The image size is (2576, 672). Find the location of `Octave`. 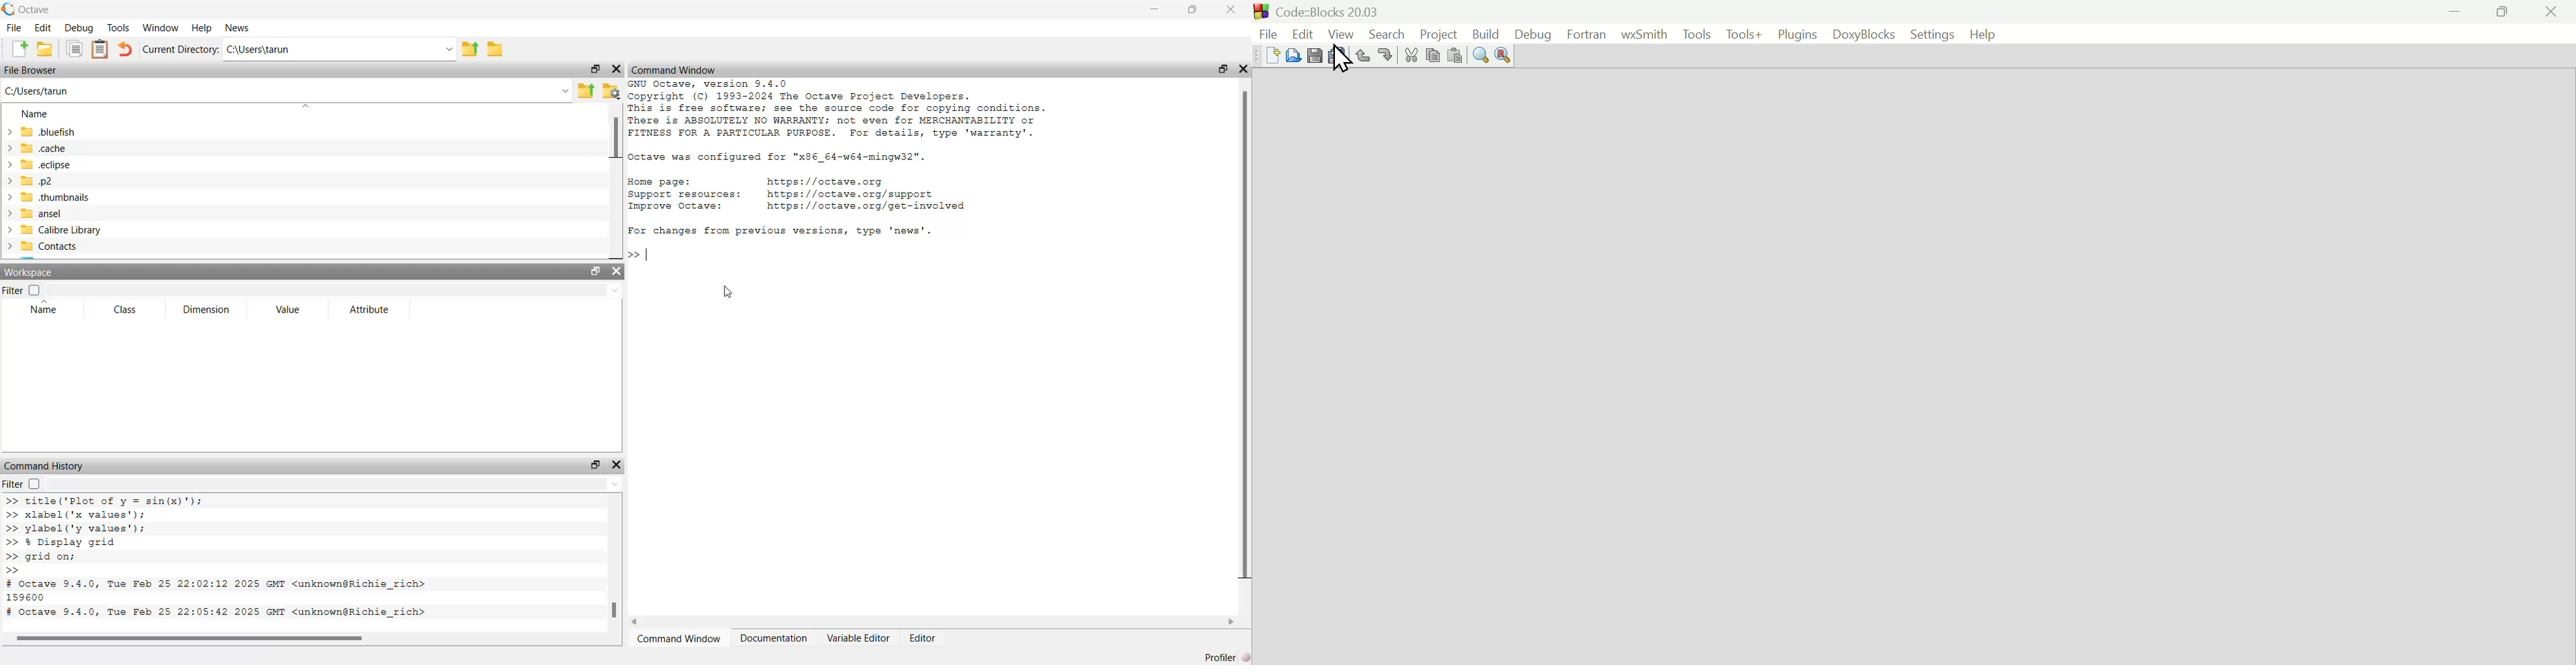

Octave is located at coordinates (35, 10).